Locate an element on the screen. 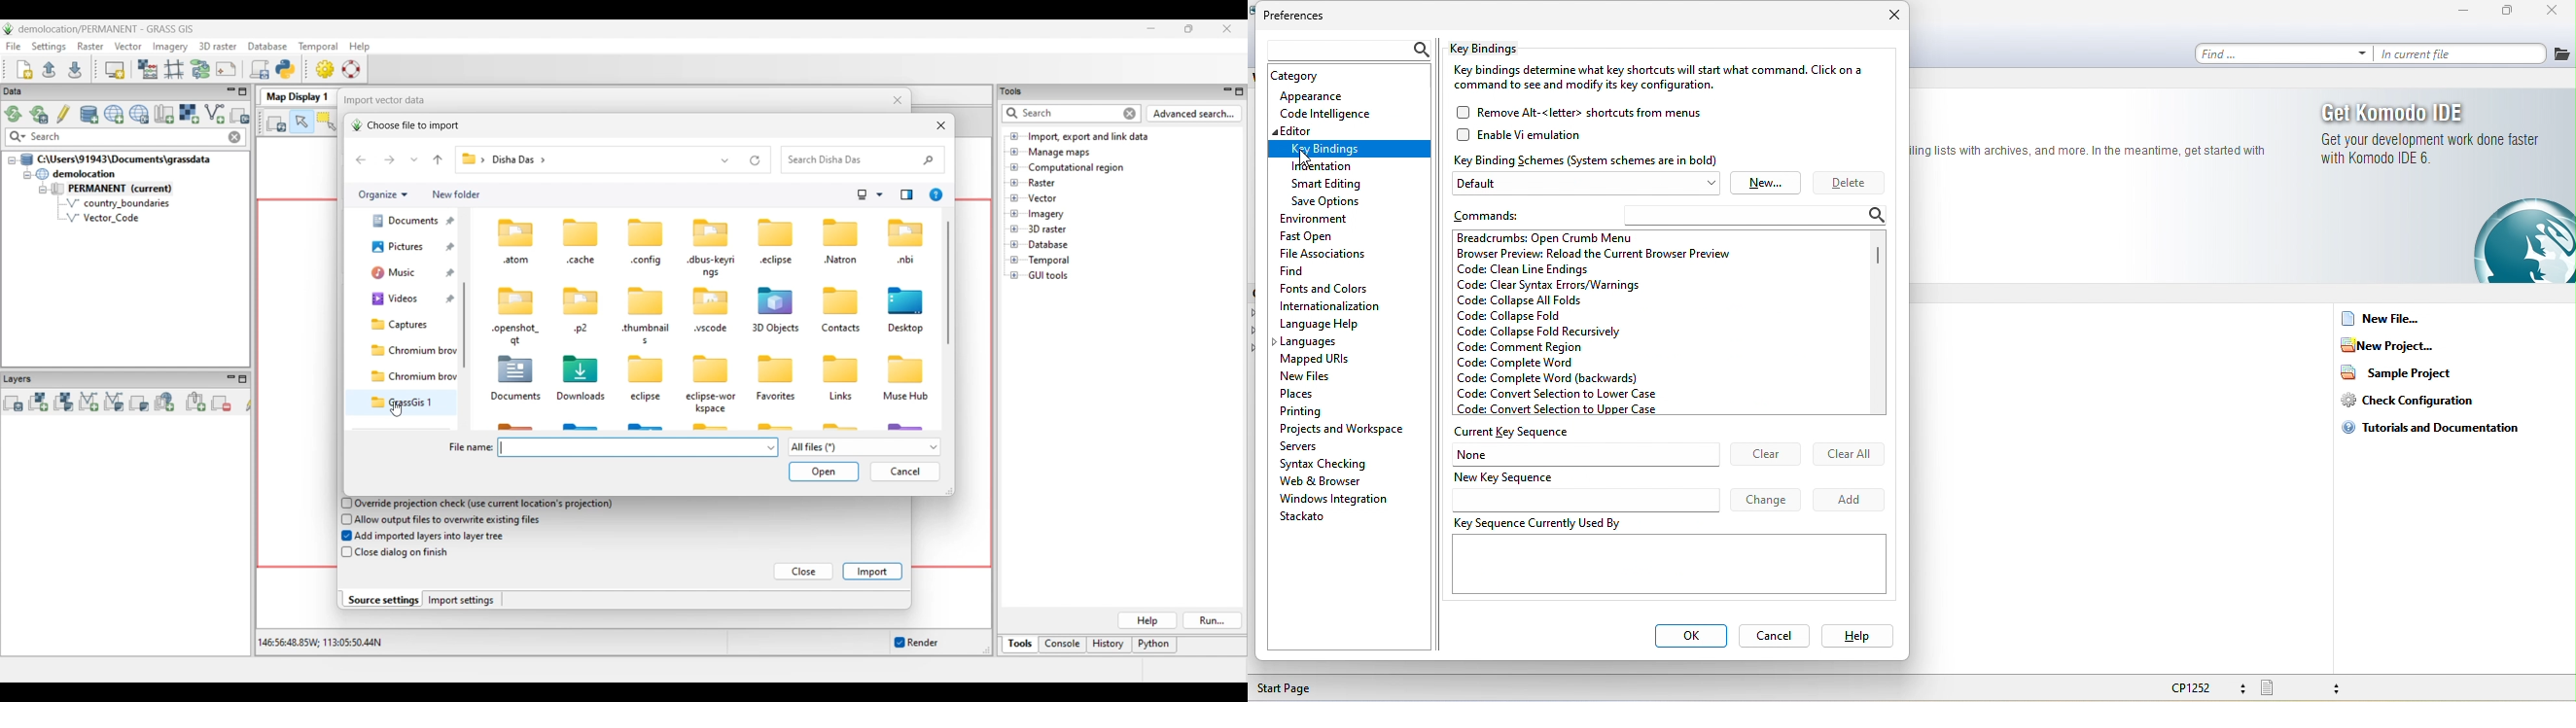 This screenshot has width=2576, height=728. web and browse is located at coordinates (1339, 481).